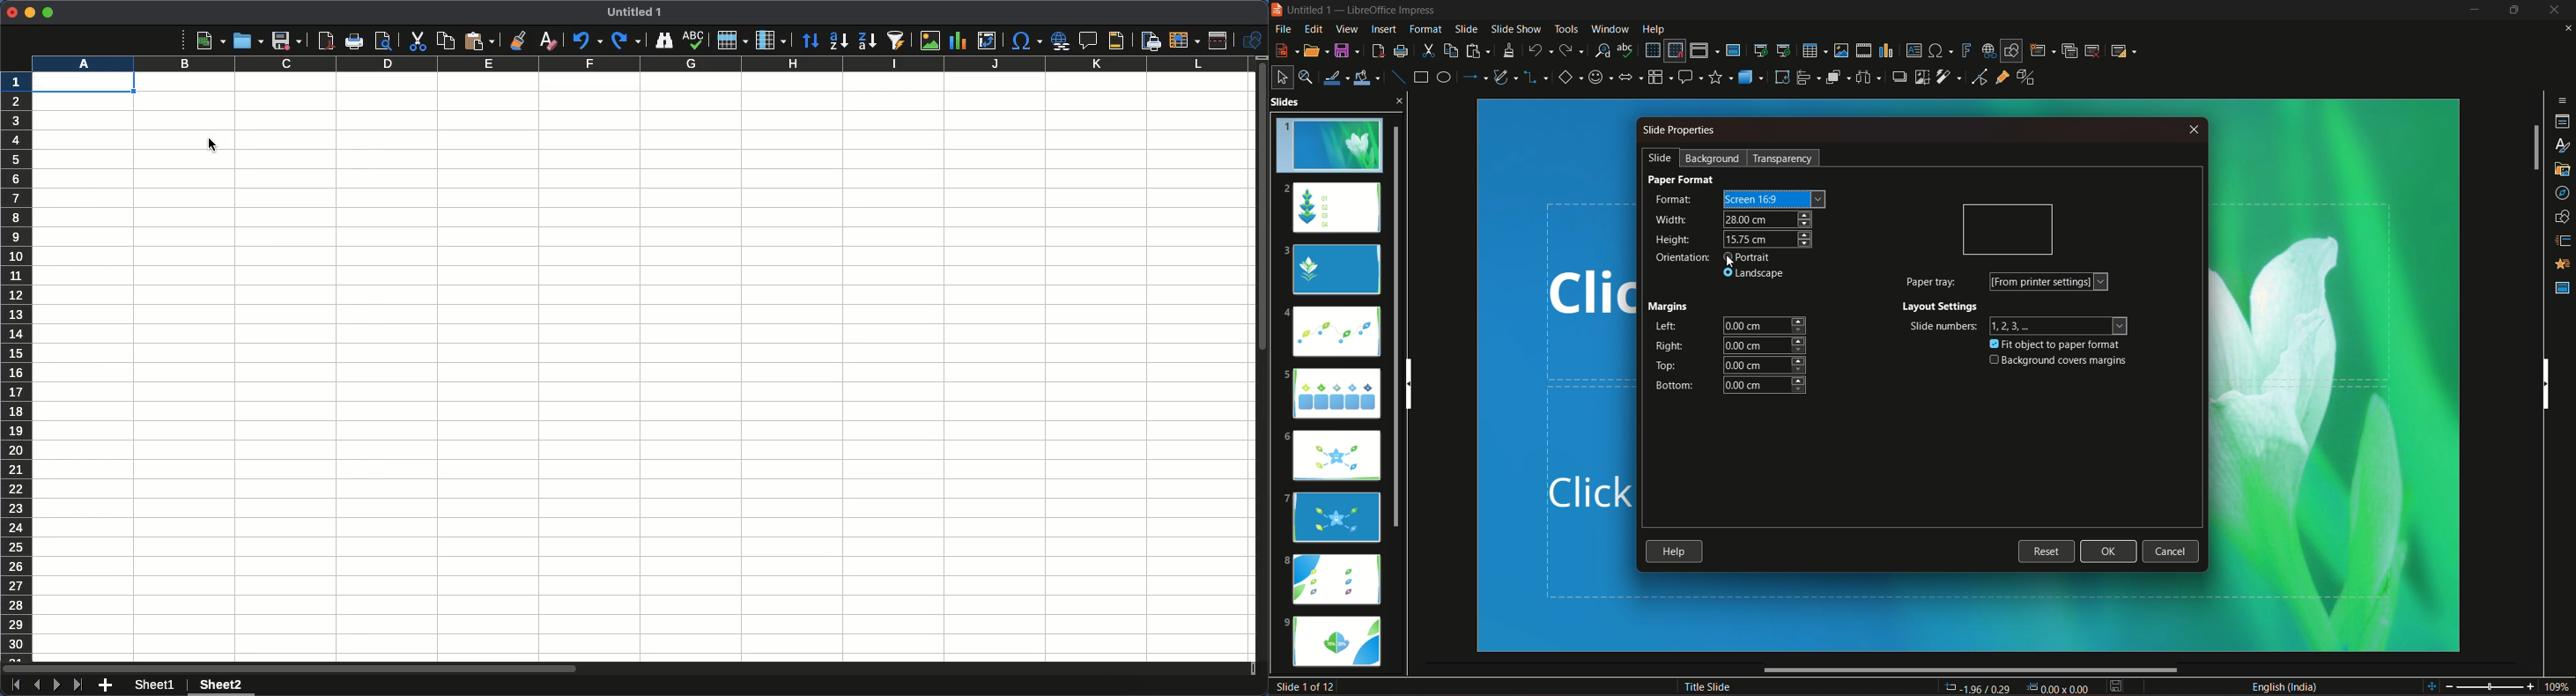 This screenshot has width=2576, height=700. I want to click on snap to grid, so click(1675, 52).